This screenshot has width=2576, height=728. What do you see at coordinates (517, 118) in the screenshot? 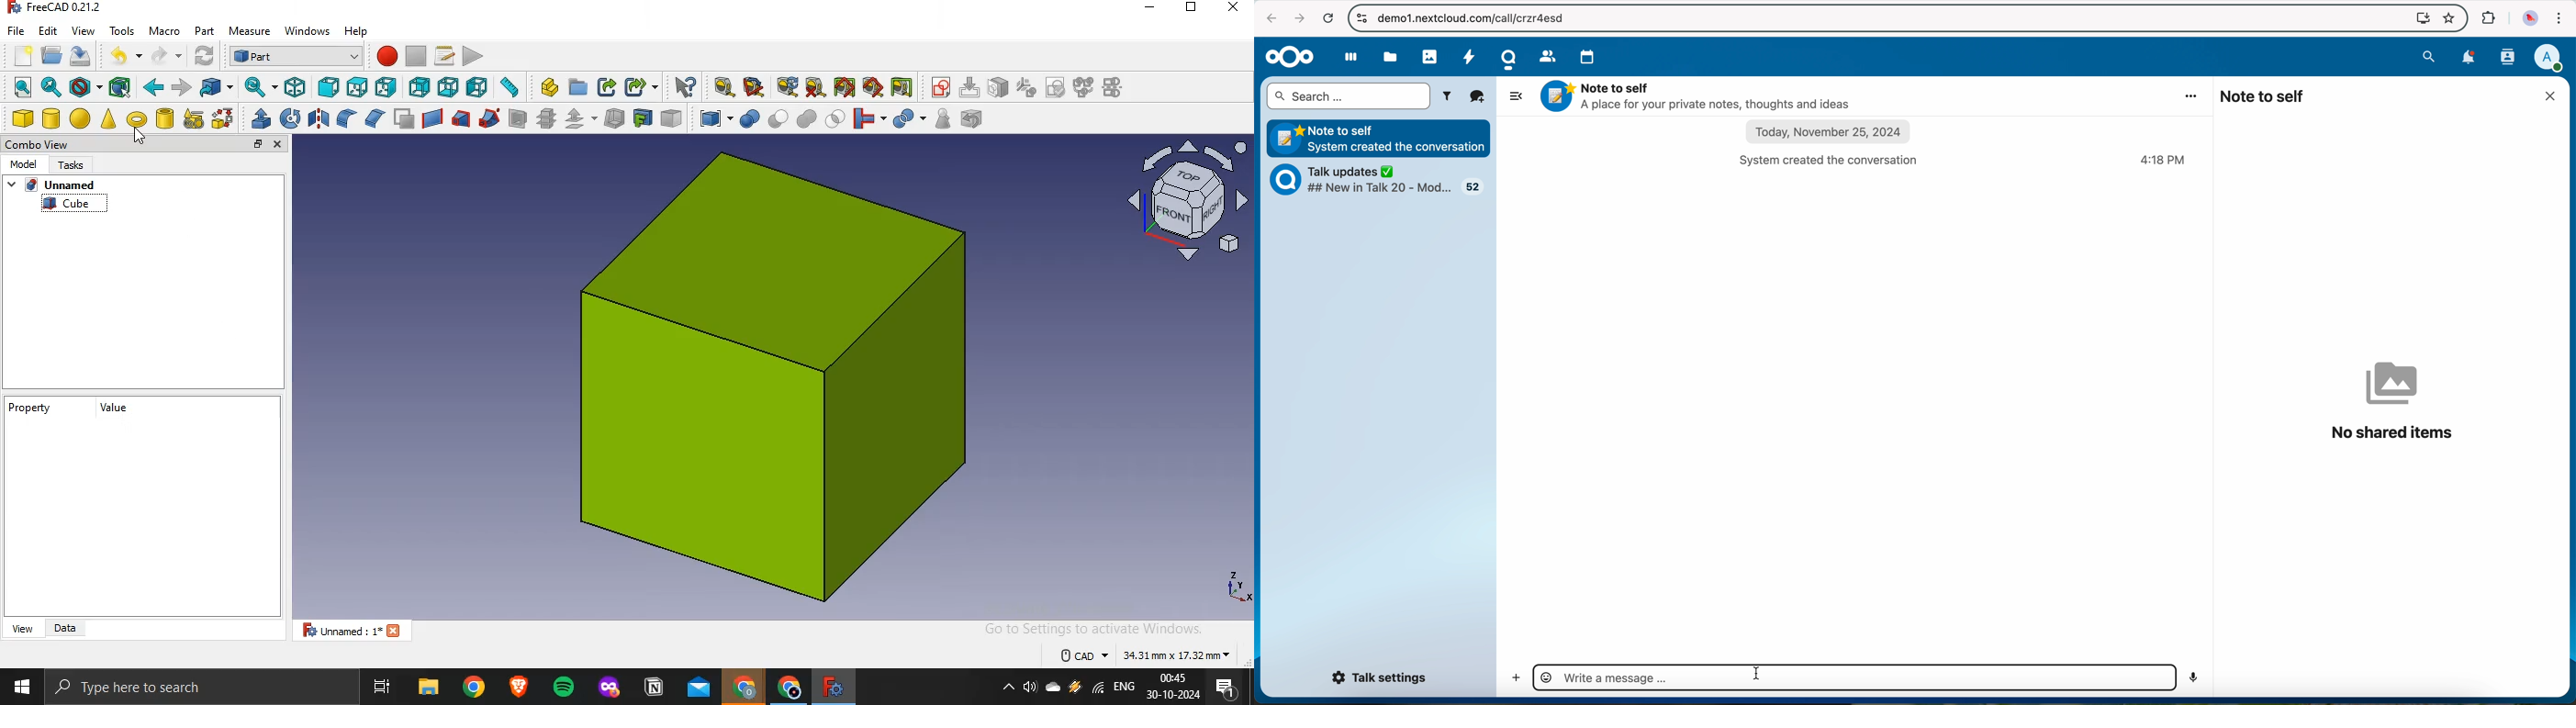
I see `section` at bounding box center [517, 118].